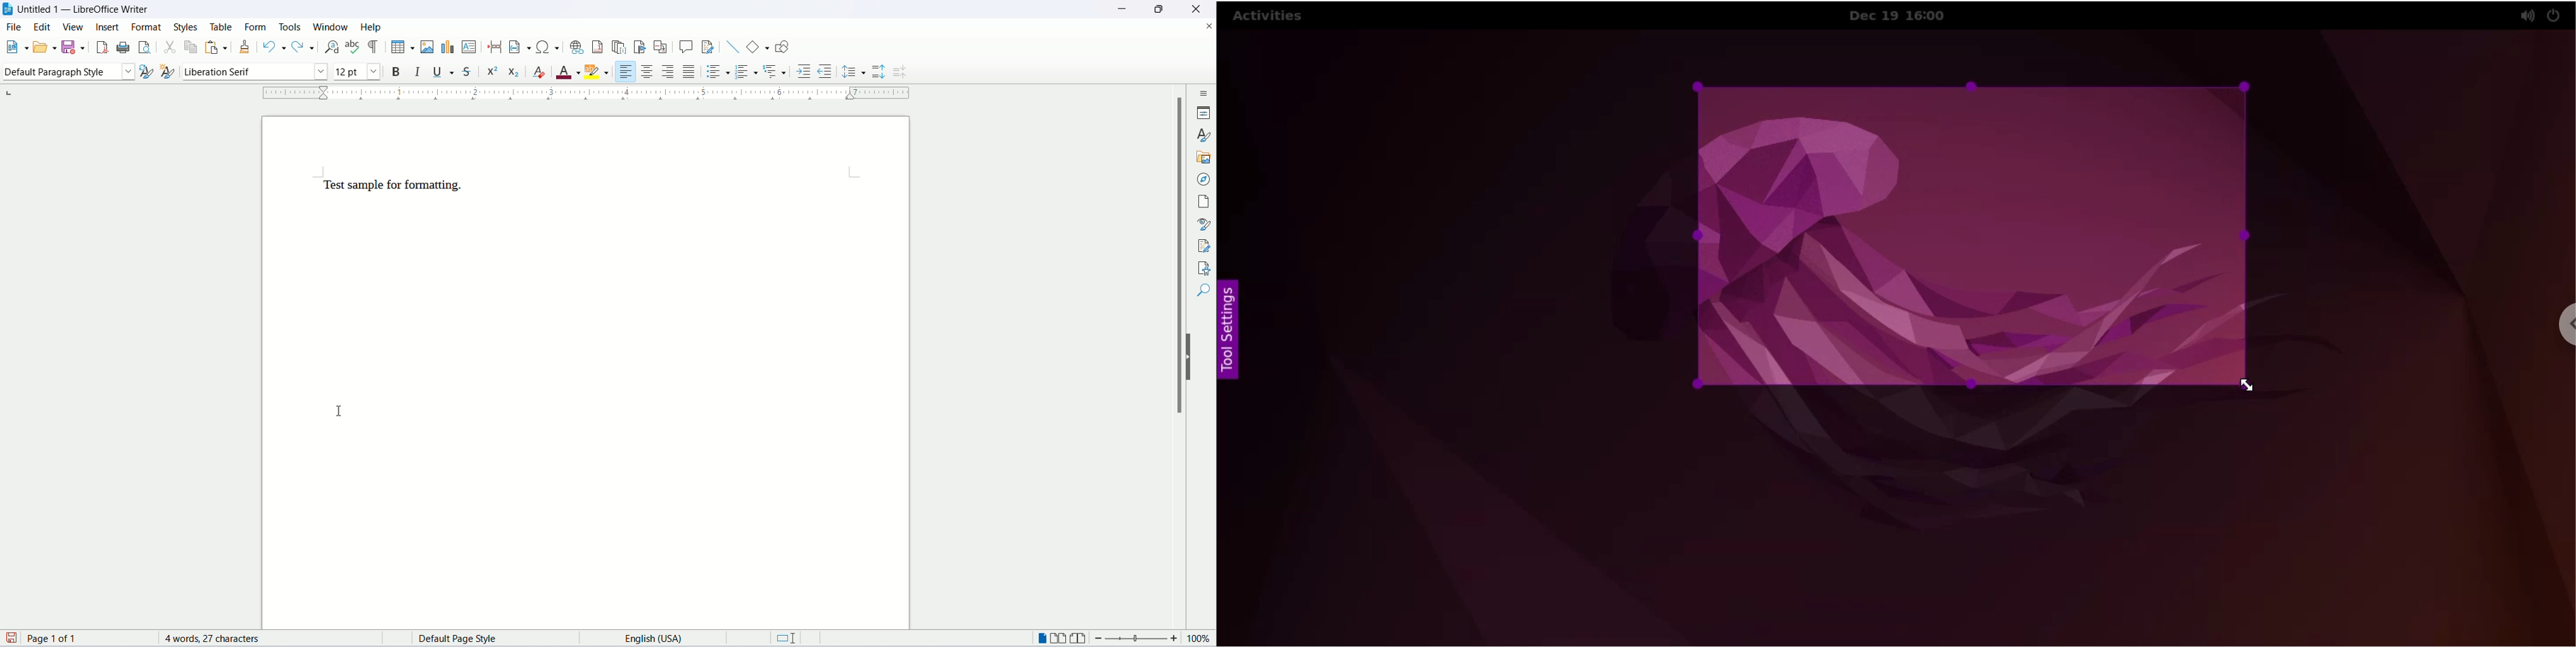 The width and height of the screenshot is (2576, 672). I want to click on insert footnote, so click(599, 47).